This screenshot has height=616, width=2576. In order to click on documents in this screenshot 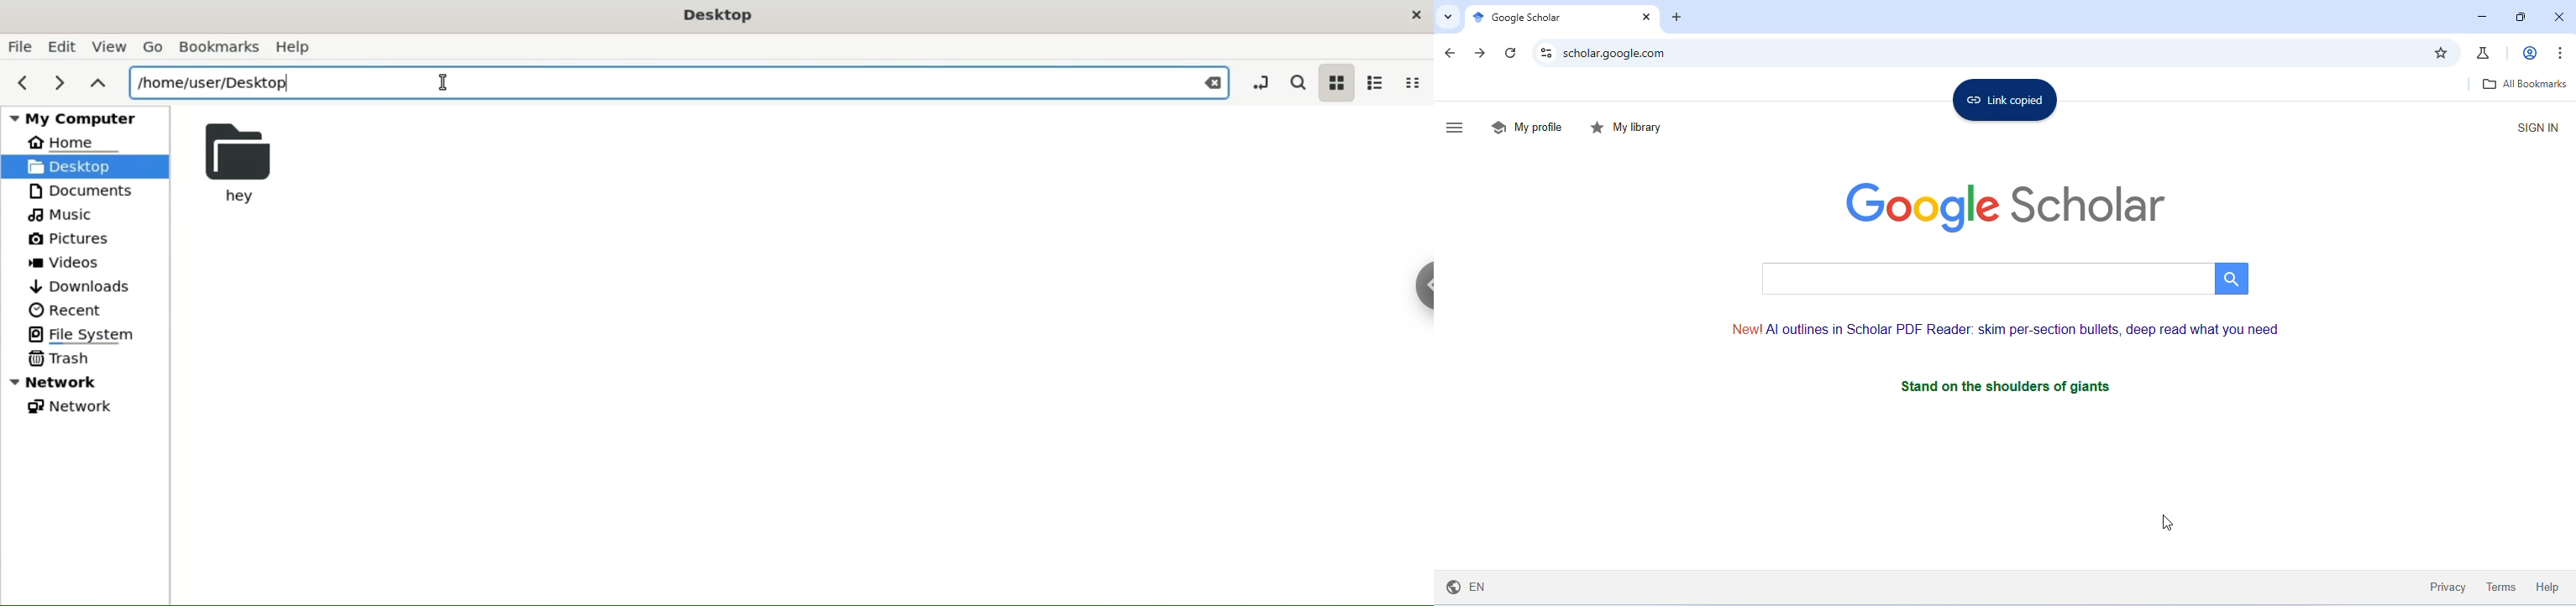, I will do `click(90, 191)`.